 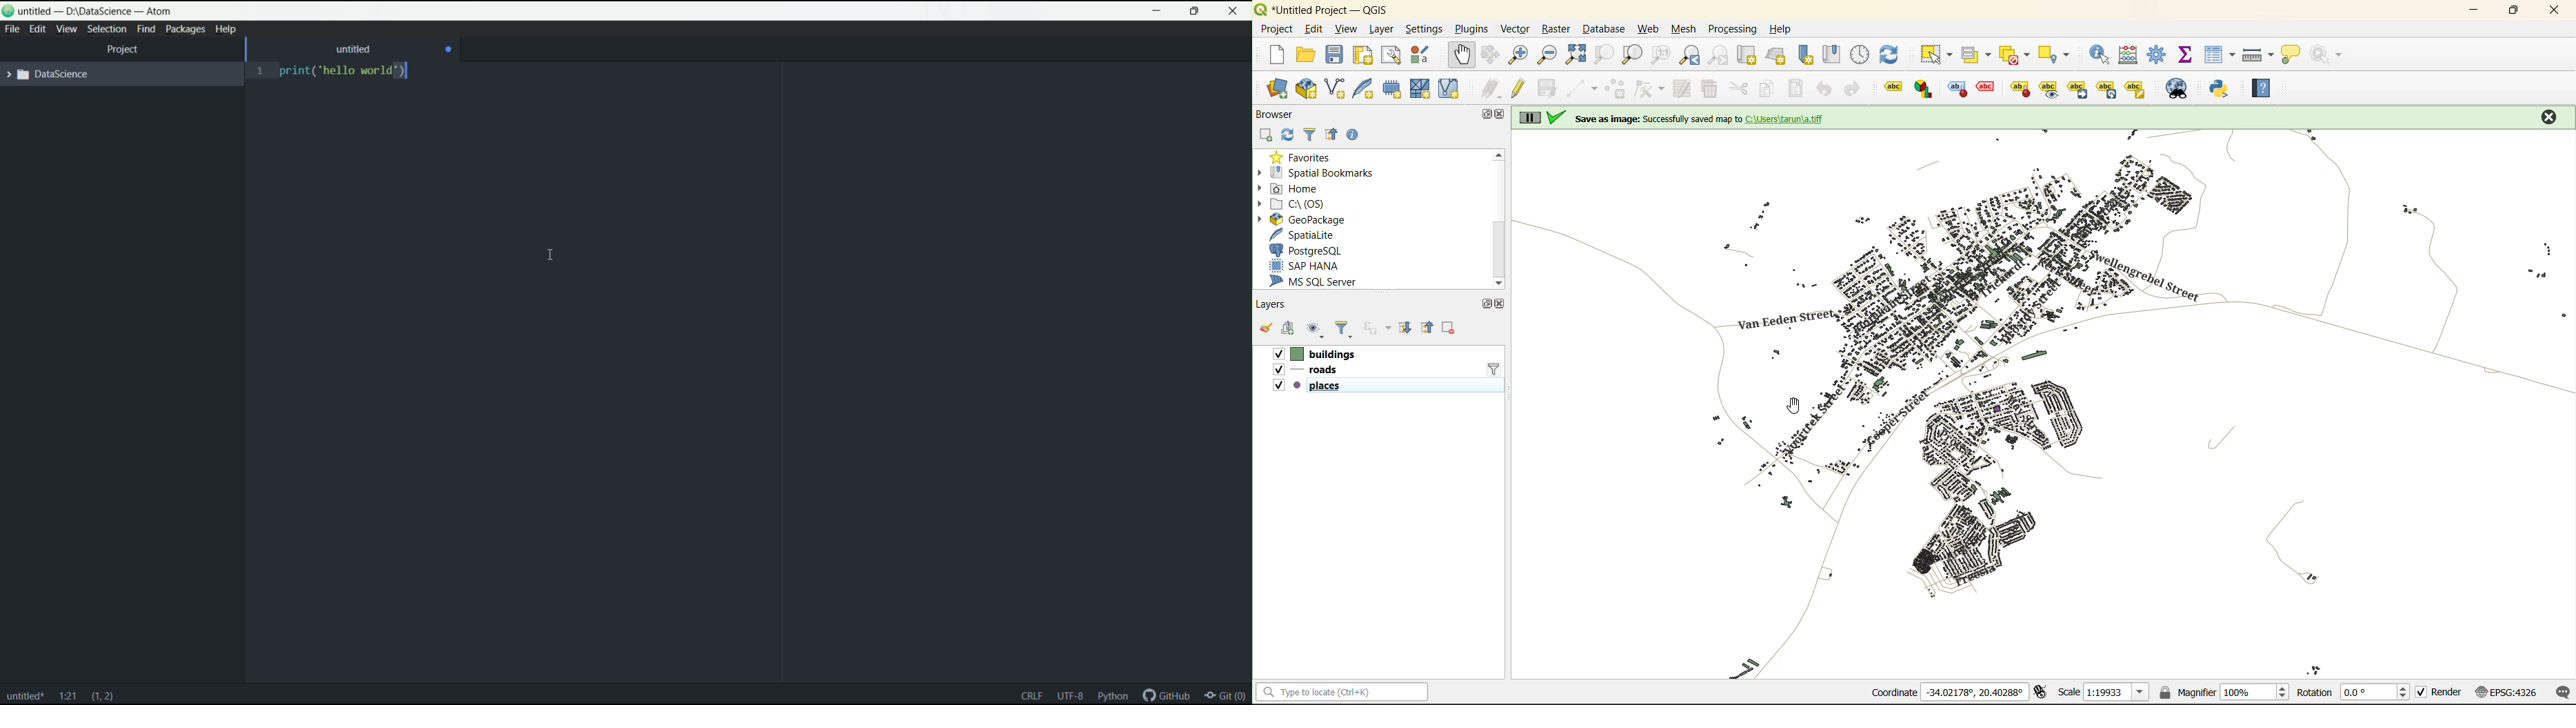 What do you see at coordinates (1422, 55) in the screenshot?
I see `style manager` at bounding box center [1422, 55].